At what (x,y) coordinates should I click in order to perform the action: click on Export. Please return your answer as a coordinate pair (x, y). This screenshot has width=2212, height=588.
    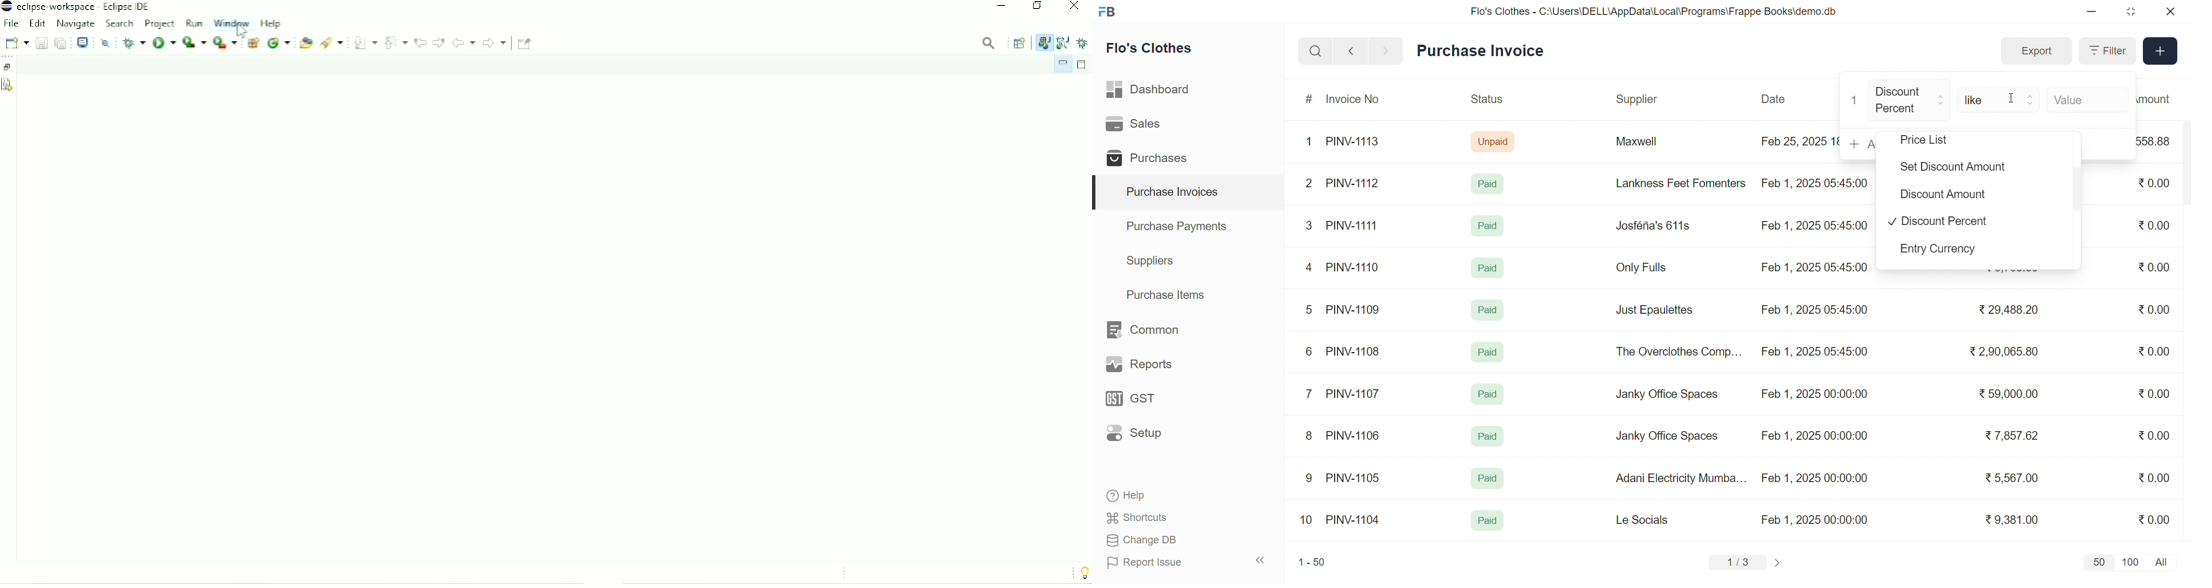
    Looking at the image, I should click on (2036, 52).